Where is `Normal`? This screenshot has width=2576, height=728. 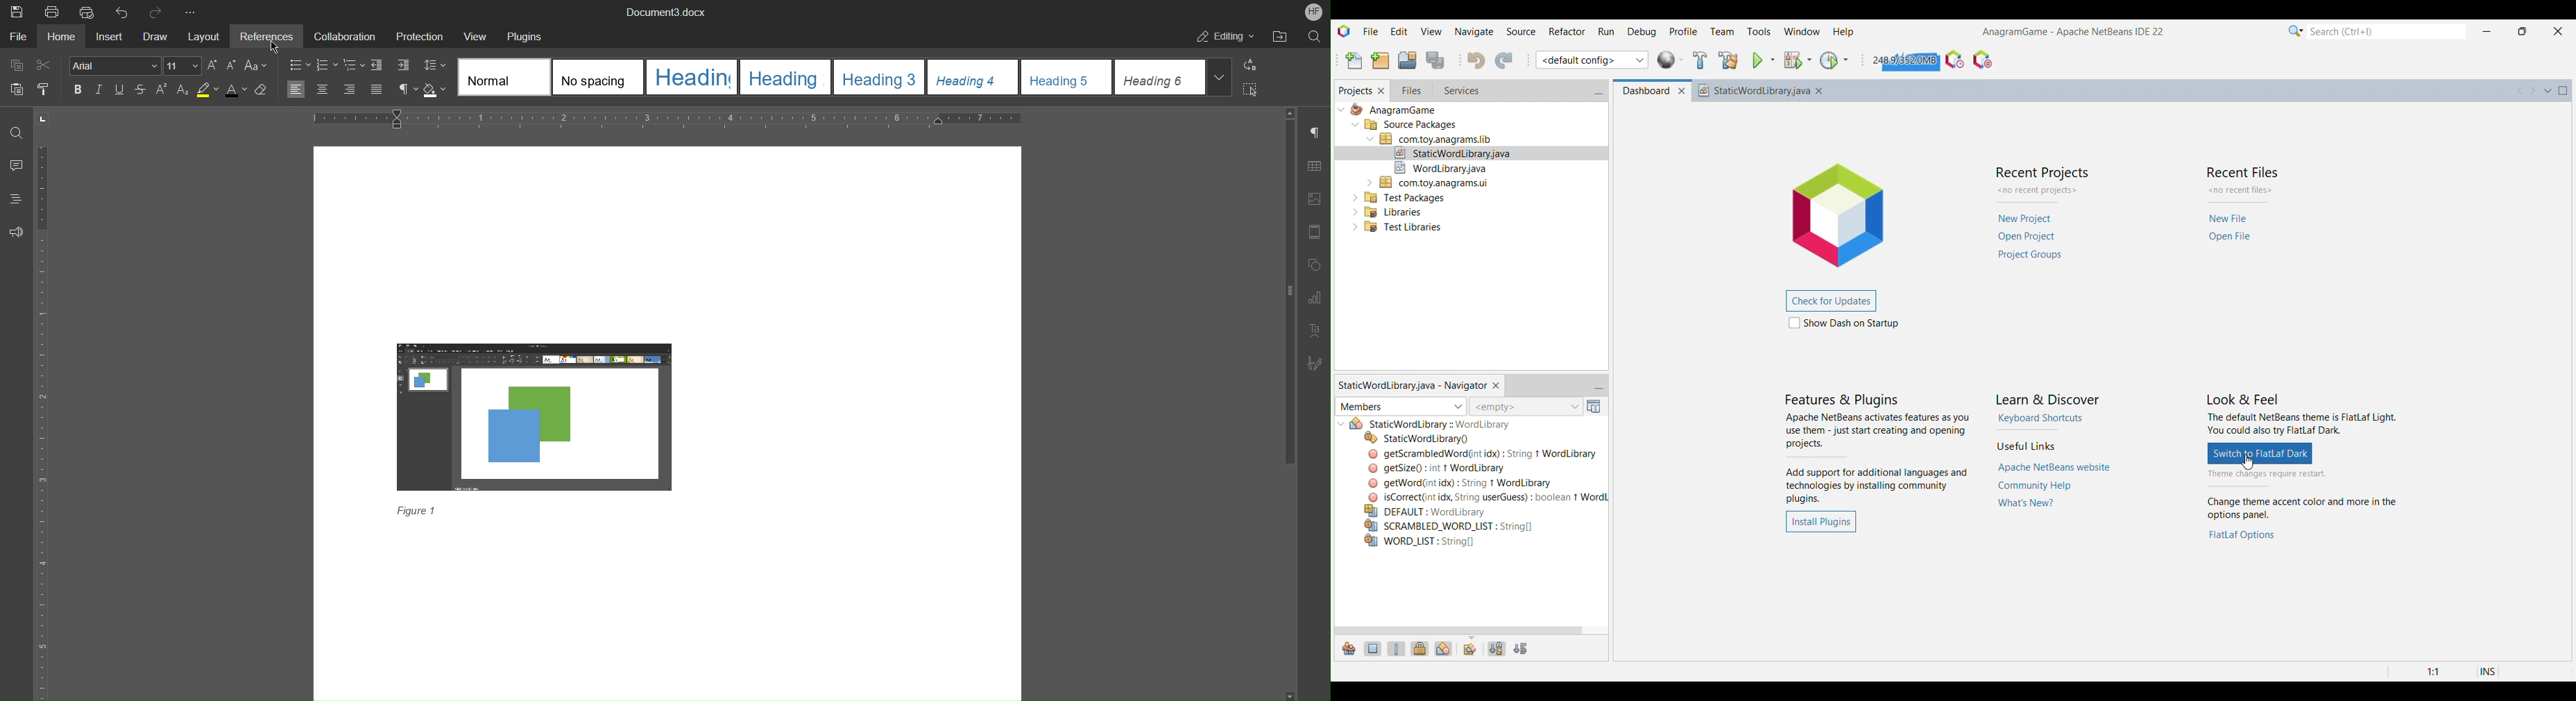 Normal is located at coordinates (504, 77).